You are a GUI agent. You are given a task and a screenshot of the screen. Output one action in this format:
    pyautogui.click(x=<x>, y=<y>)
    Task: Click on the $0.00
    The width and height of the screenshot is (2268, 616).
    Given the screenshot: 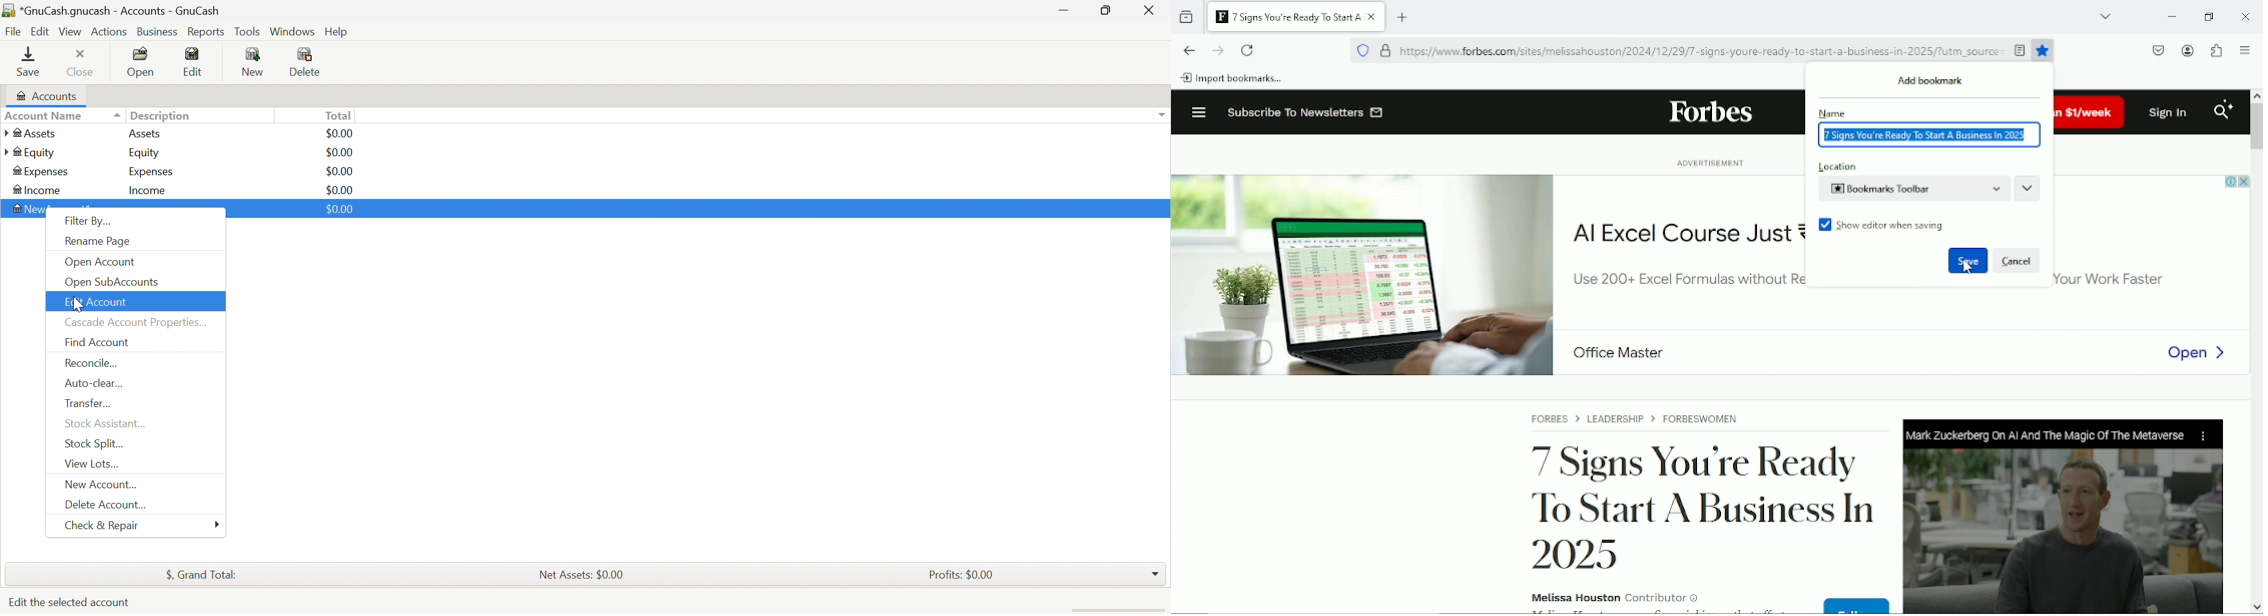 What is the action you would take?
    pyautogui.click(x=342, y=151)
    